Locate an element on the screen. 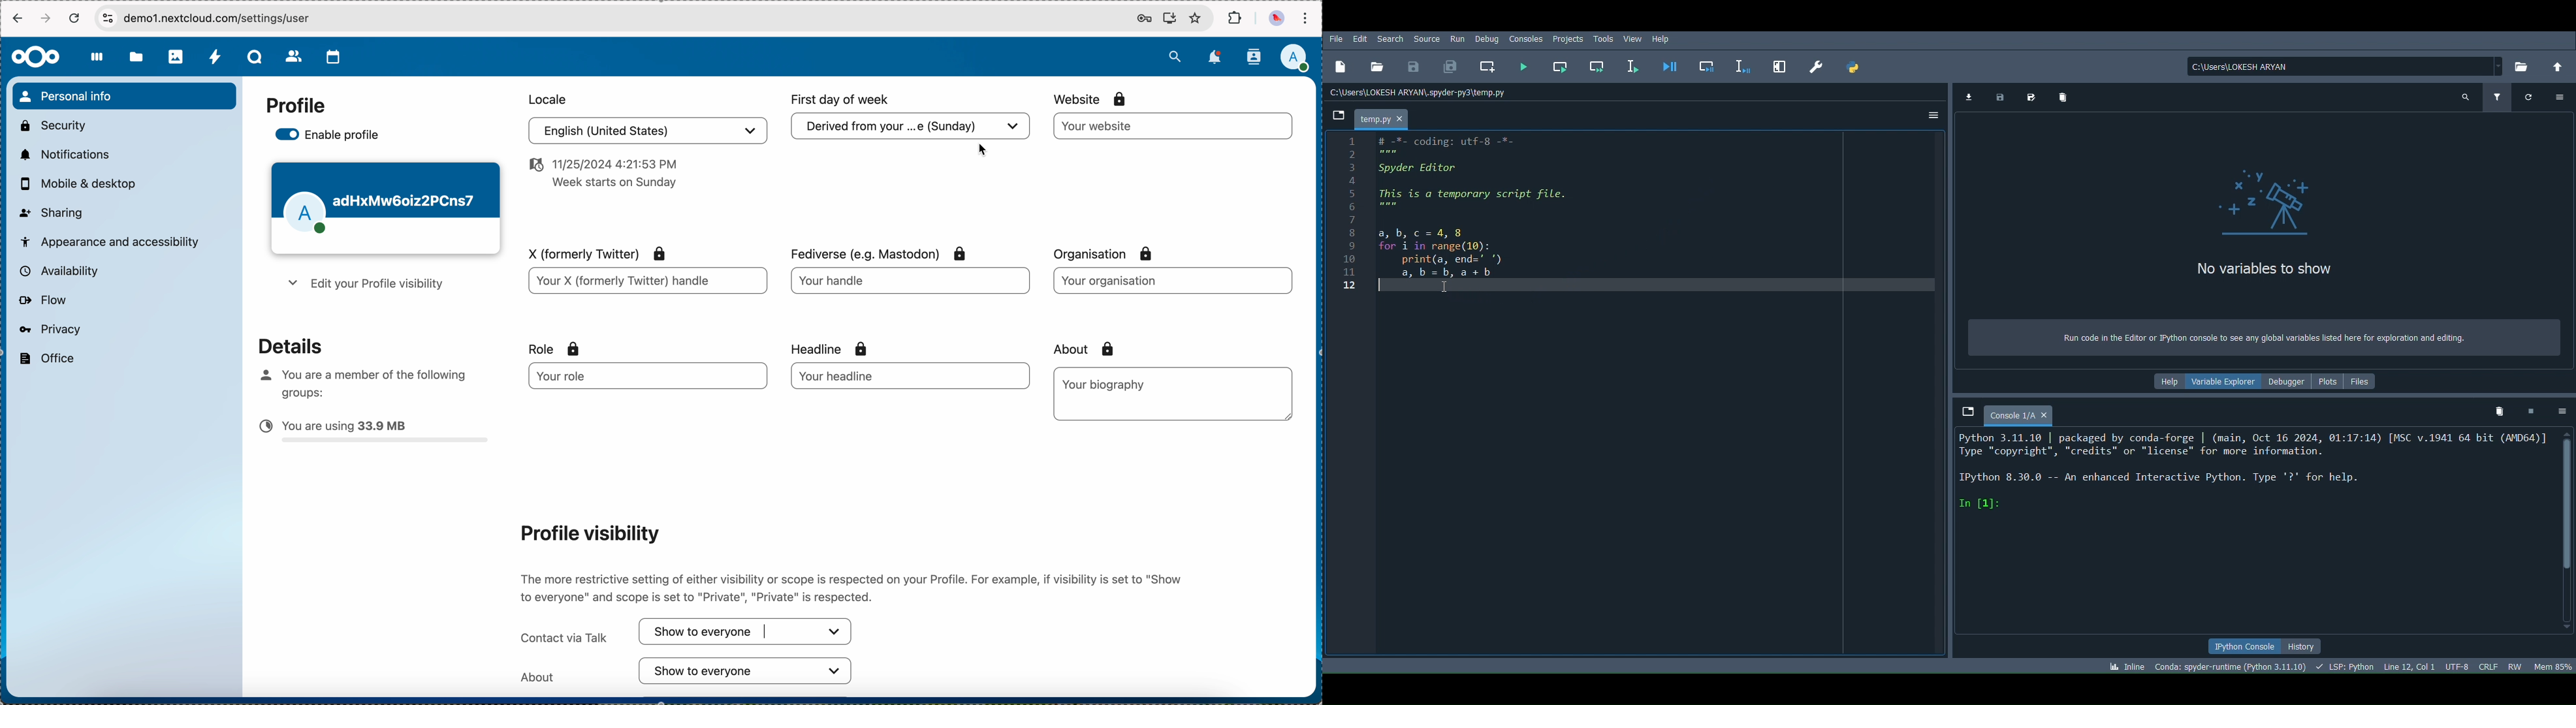 This screenshot has width=2576, height=728. controls is located at coordinates (107, 18).